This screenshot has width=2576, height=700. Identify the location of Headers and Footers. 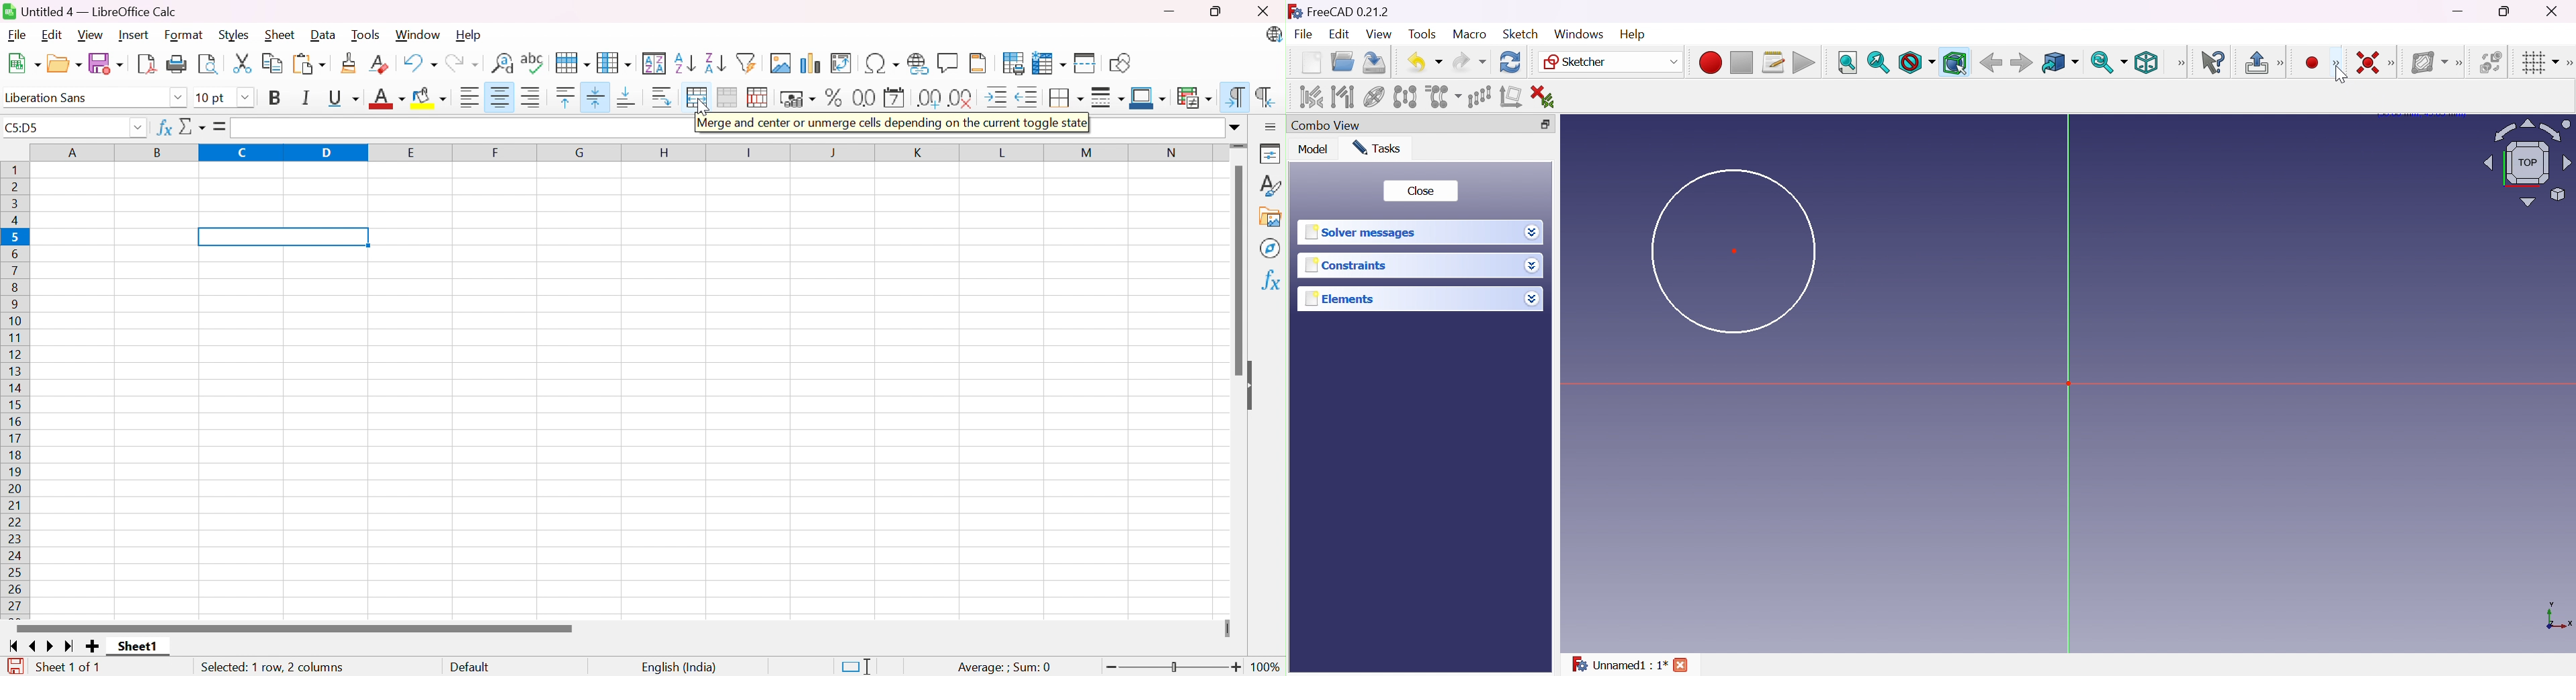
(982, 62).